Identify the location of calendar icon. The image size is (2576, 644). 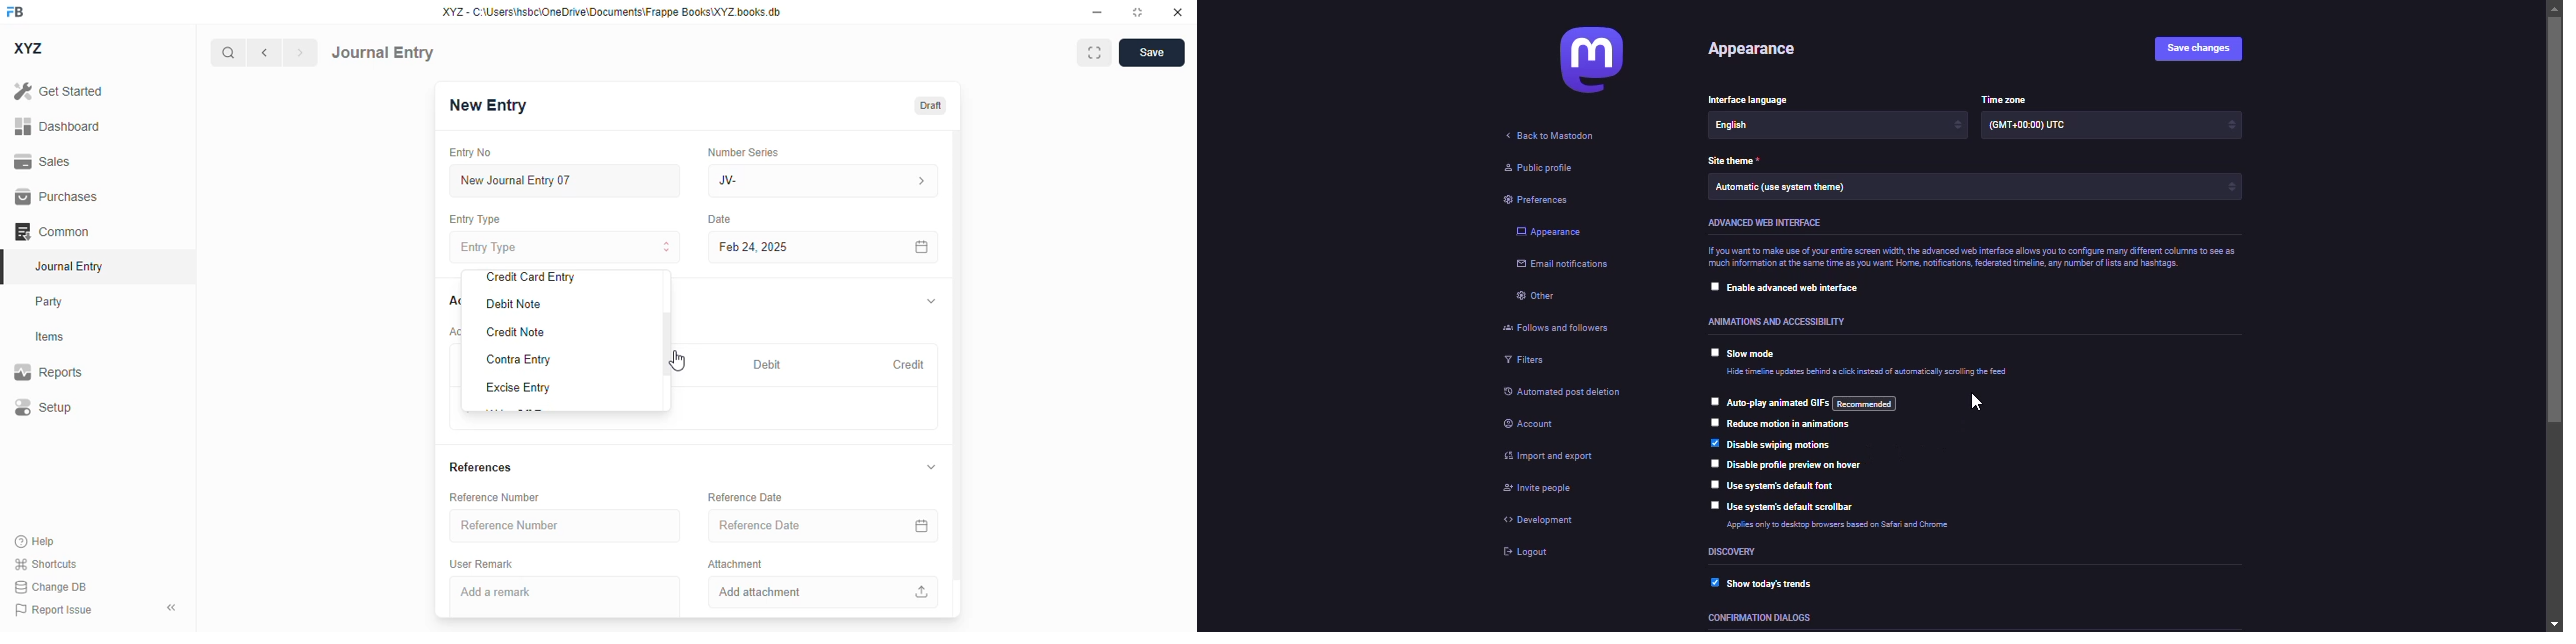
(921, 526).